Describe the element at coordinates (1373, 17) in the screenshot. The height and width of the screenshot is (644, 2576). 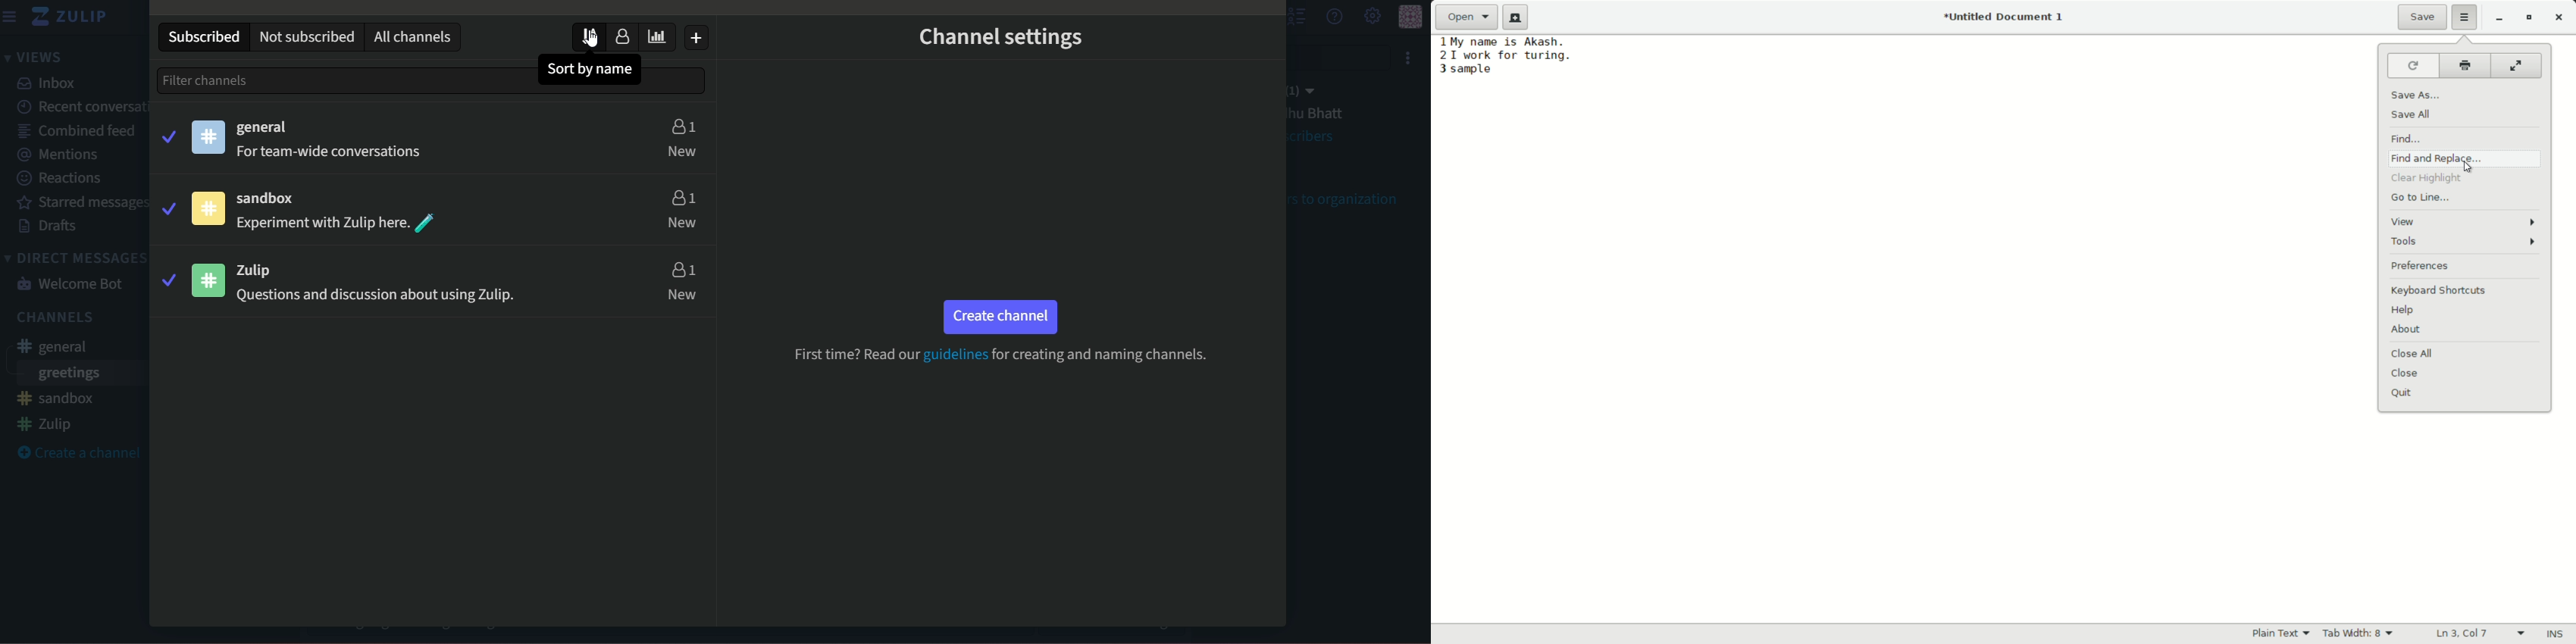
I see `settings` at that location.